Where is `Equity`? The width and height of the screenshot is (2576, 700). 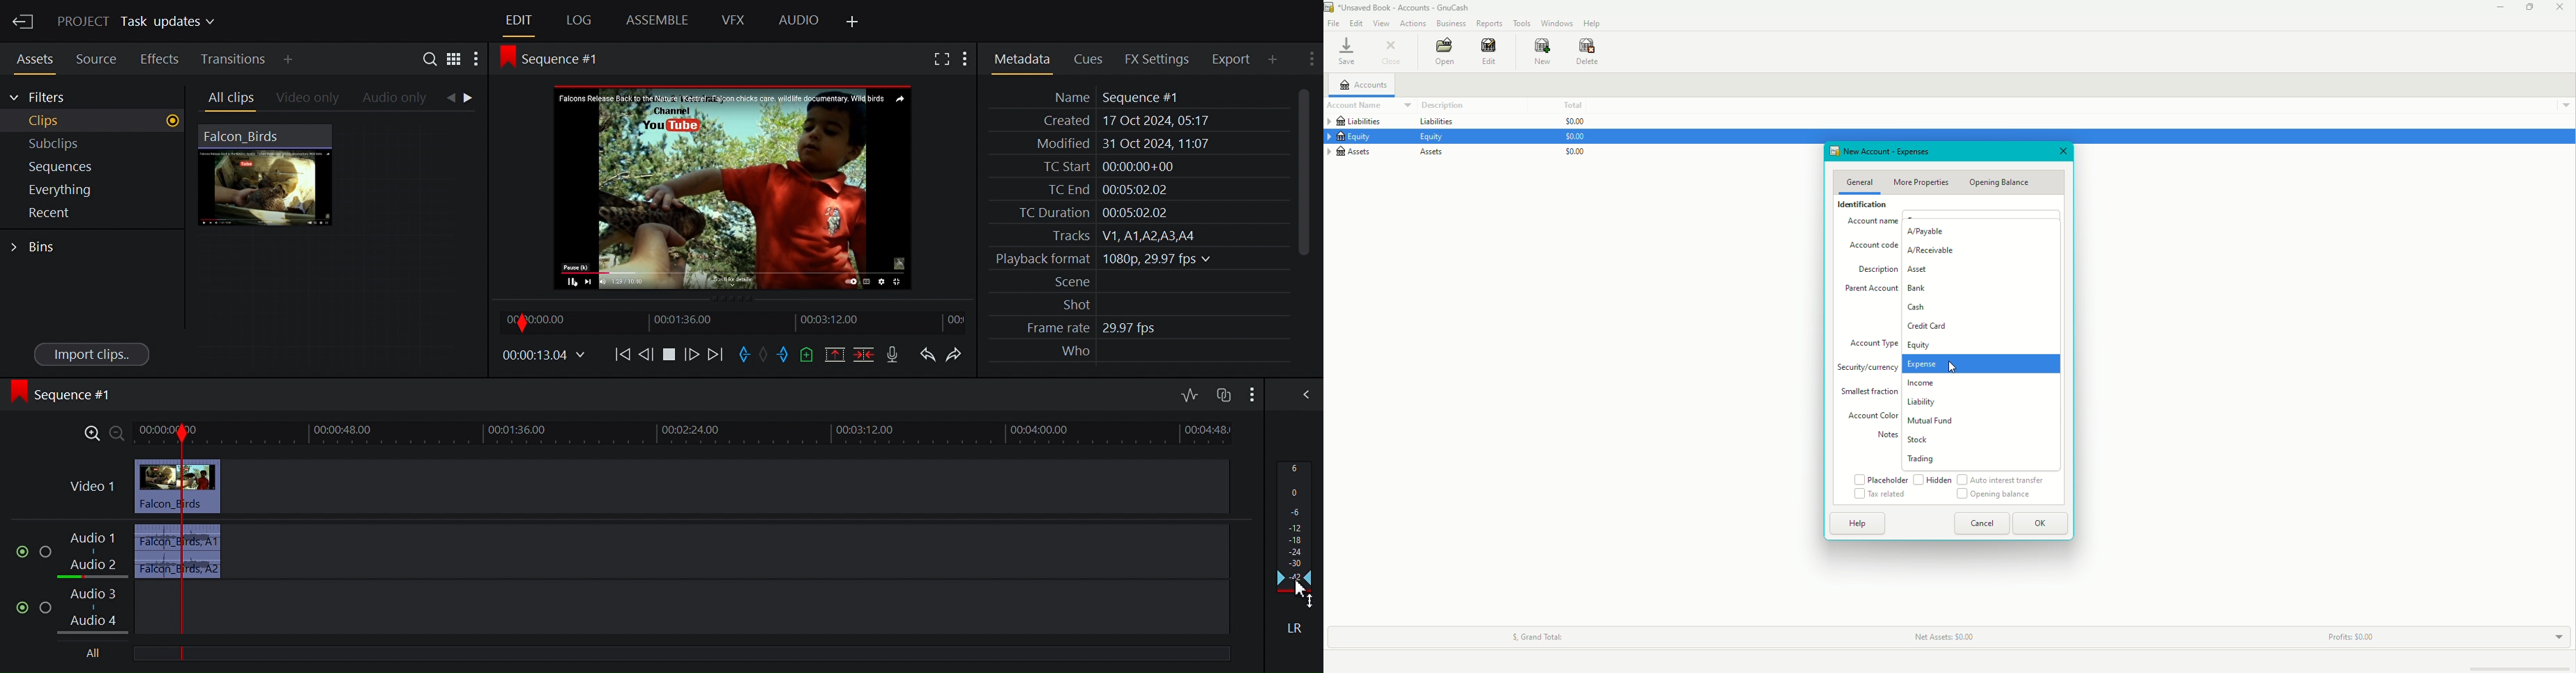 Equity is located at coordinates (1357, 138).